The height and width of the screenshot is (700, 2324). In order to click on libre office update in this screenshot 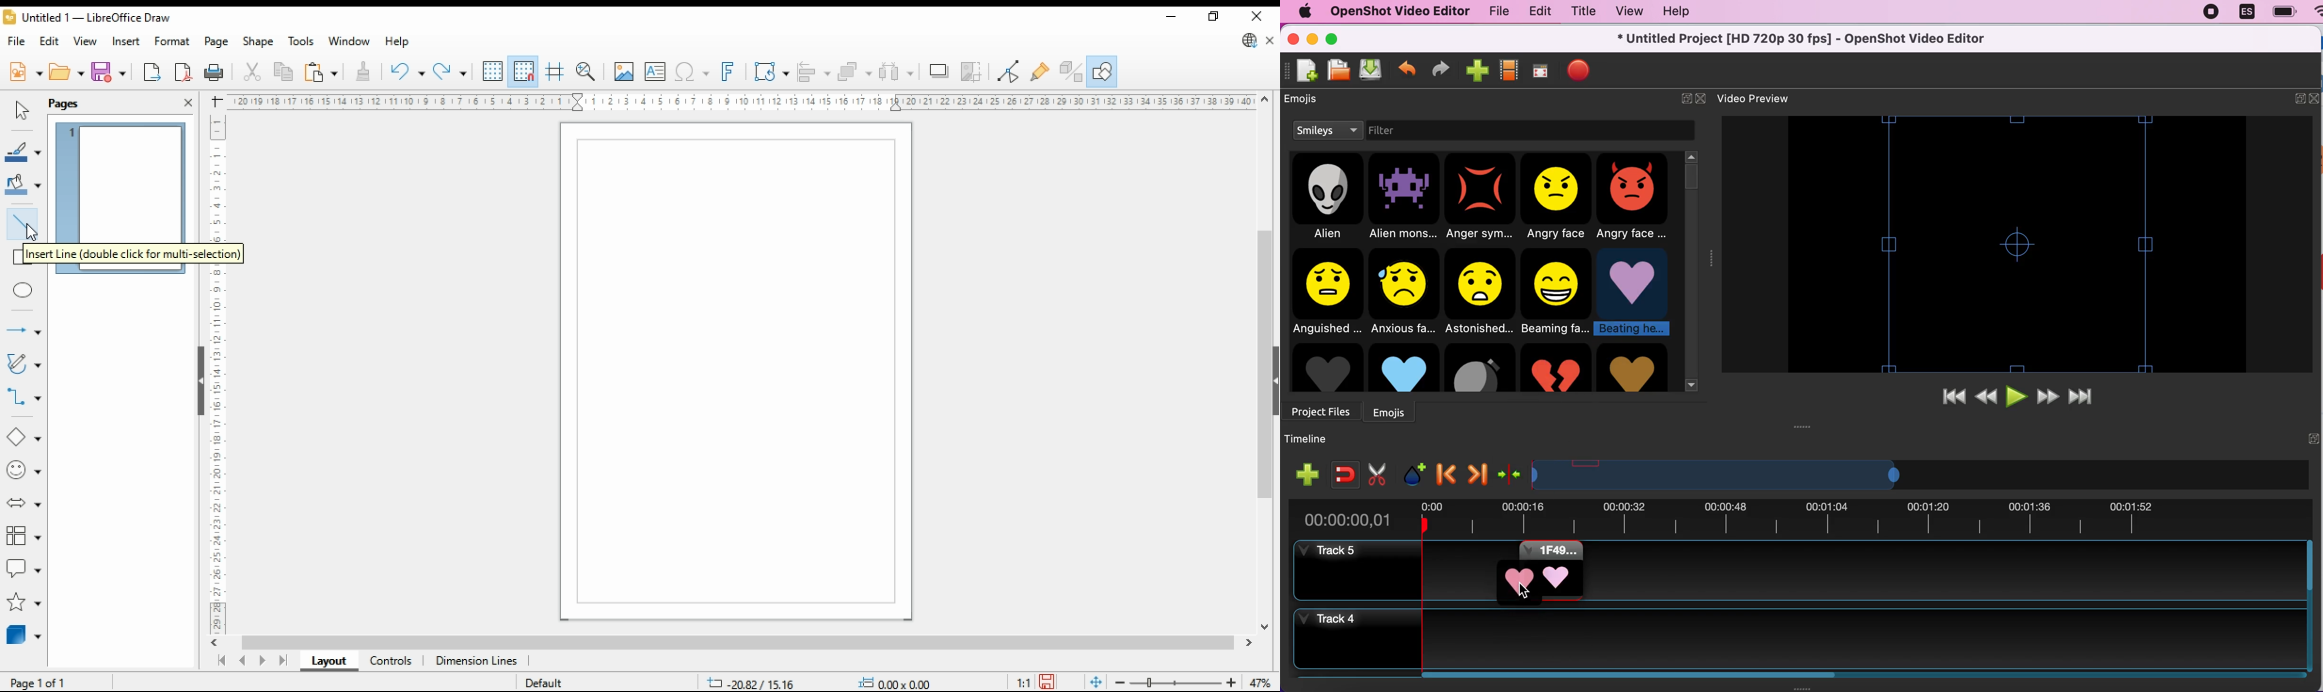, I will do `click(1250, 42)`.